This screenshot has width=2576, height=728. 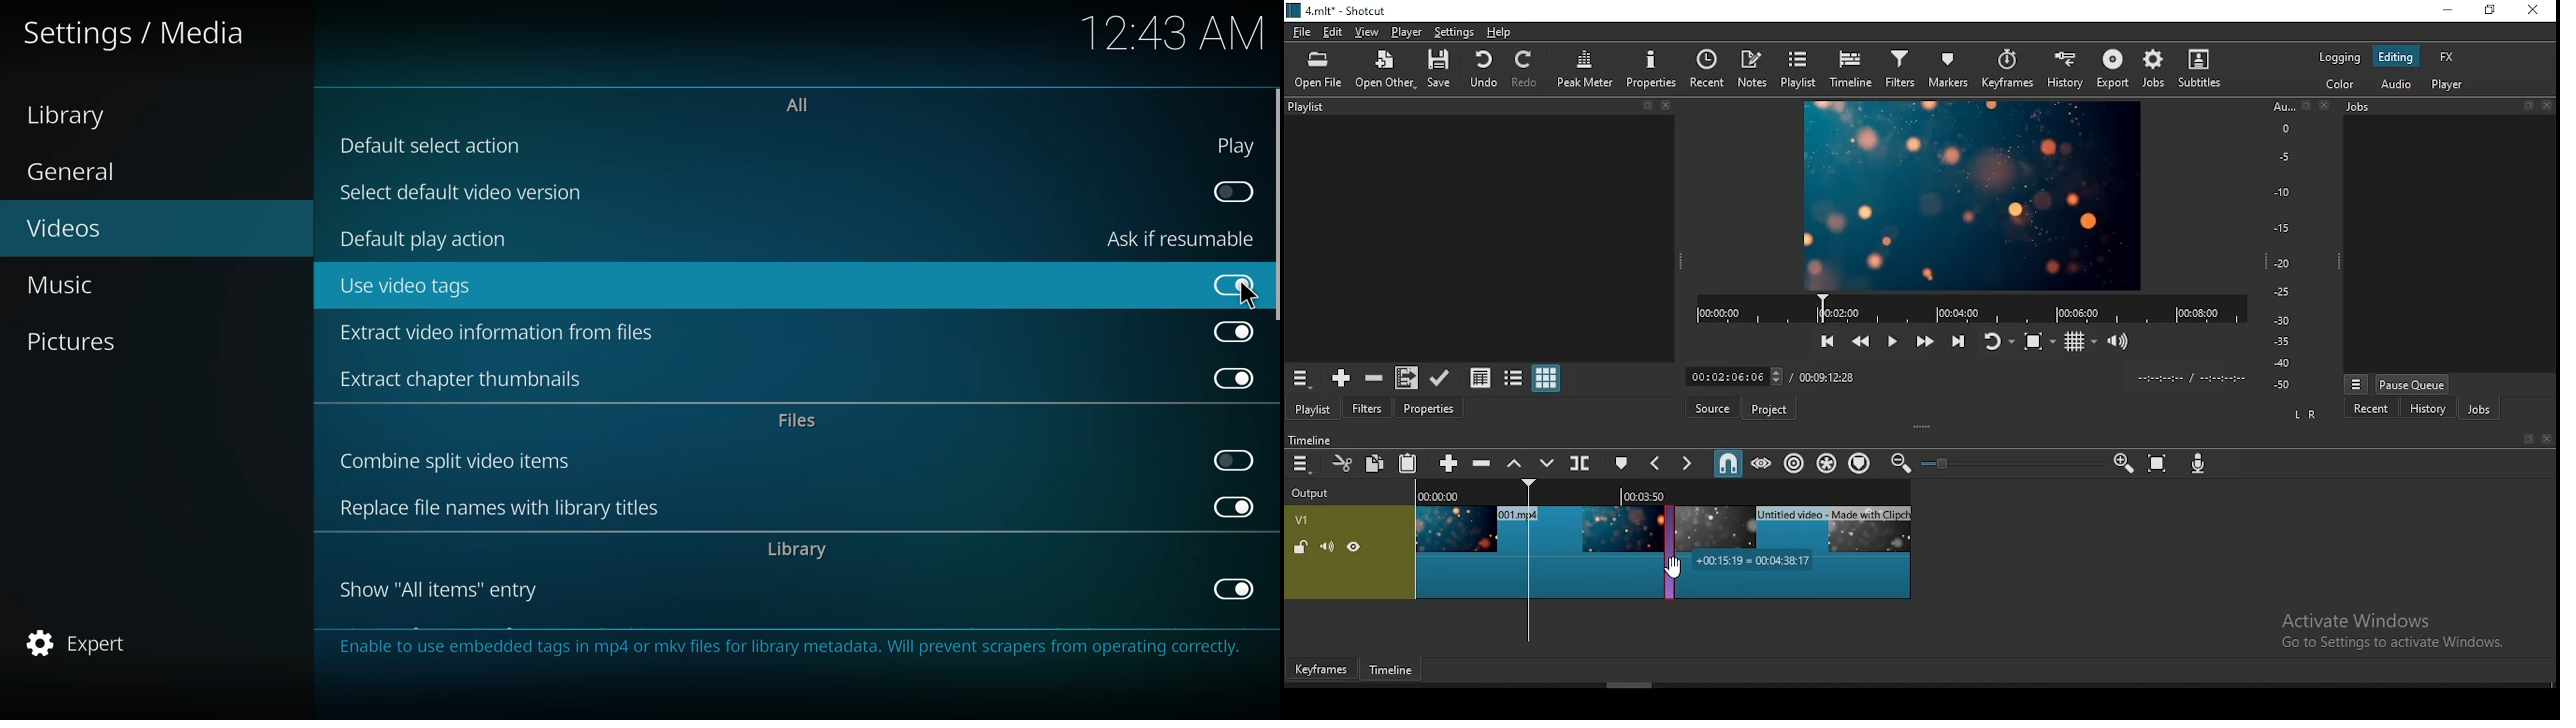 What do you see at coordinates (1547, 463) in the screenshot?
I see `overwrite` at bounding box center [1547, 463].